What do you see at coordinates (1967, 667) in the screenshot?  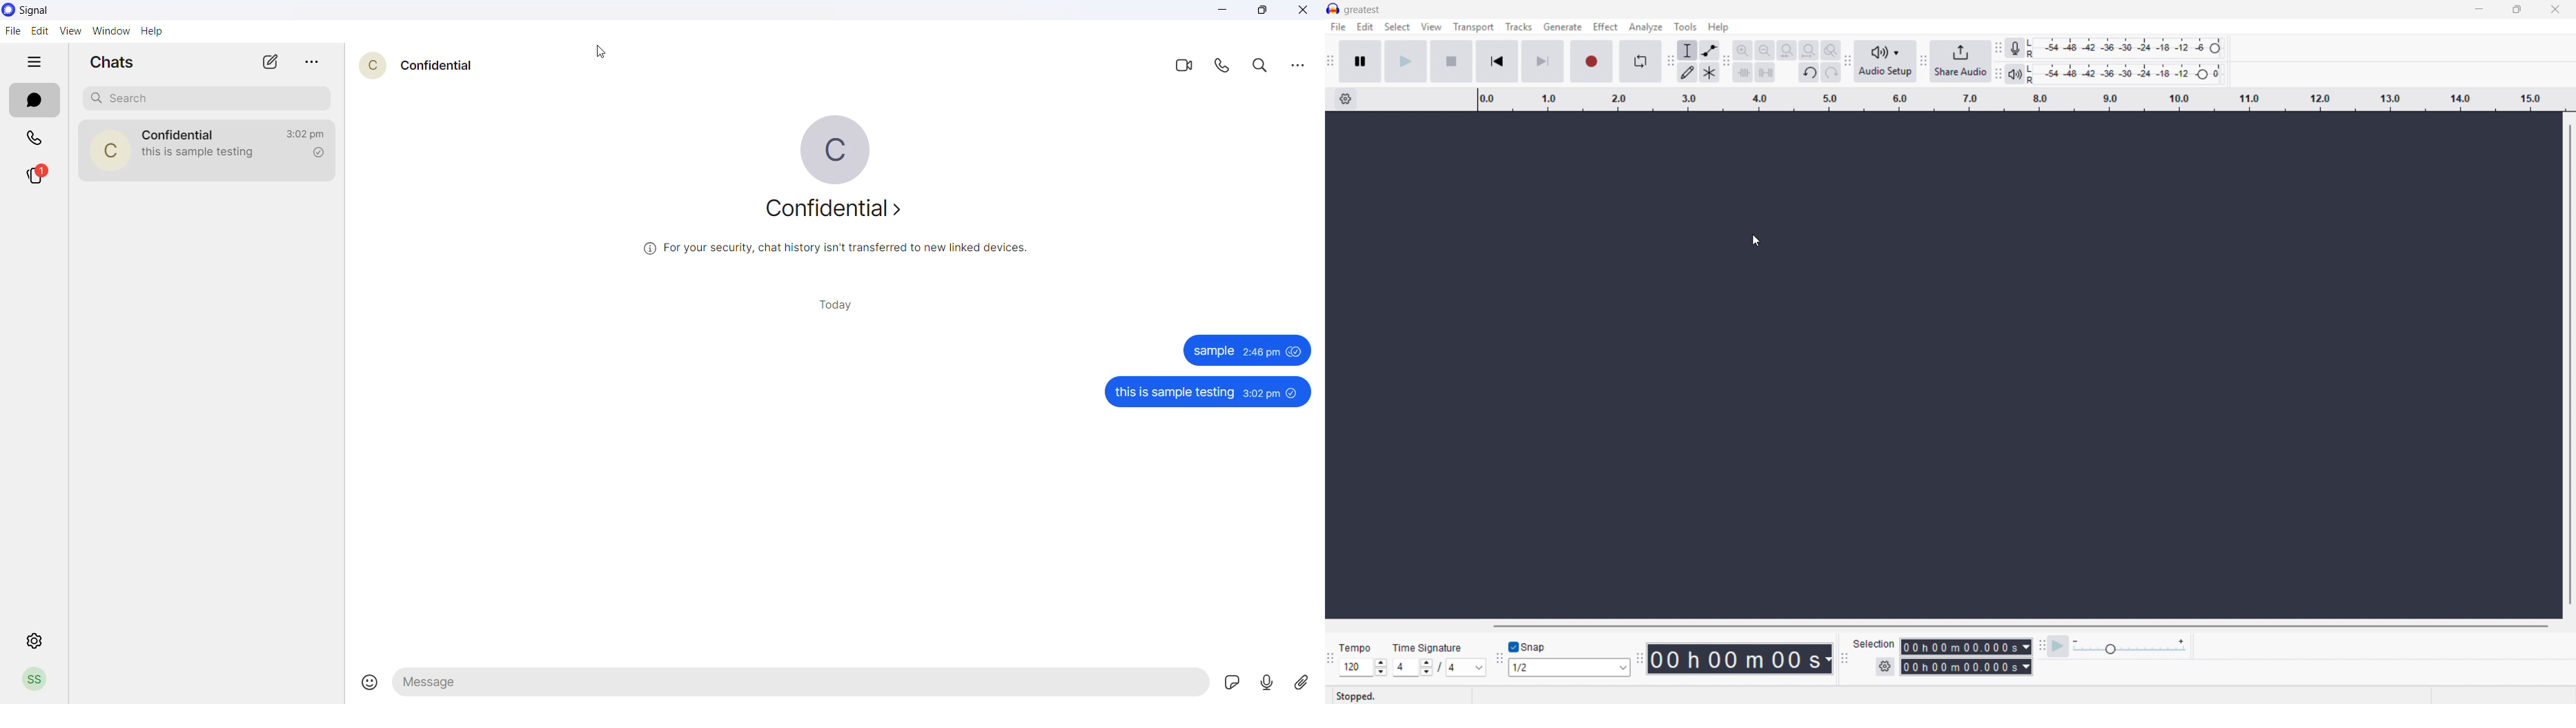 I see `Selection end time ` at bounding box center [1967, 667].